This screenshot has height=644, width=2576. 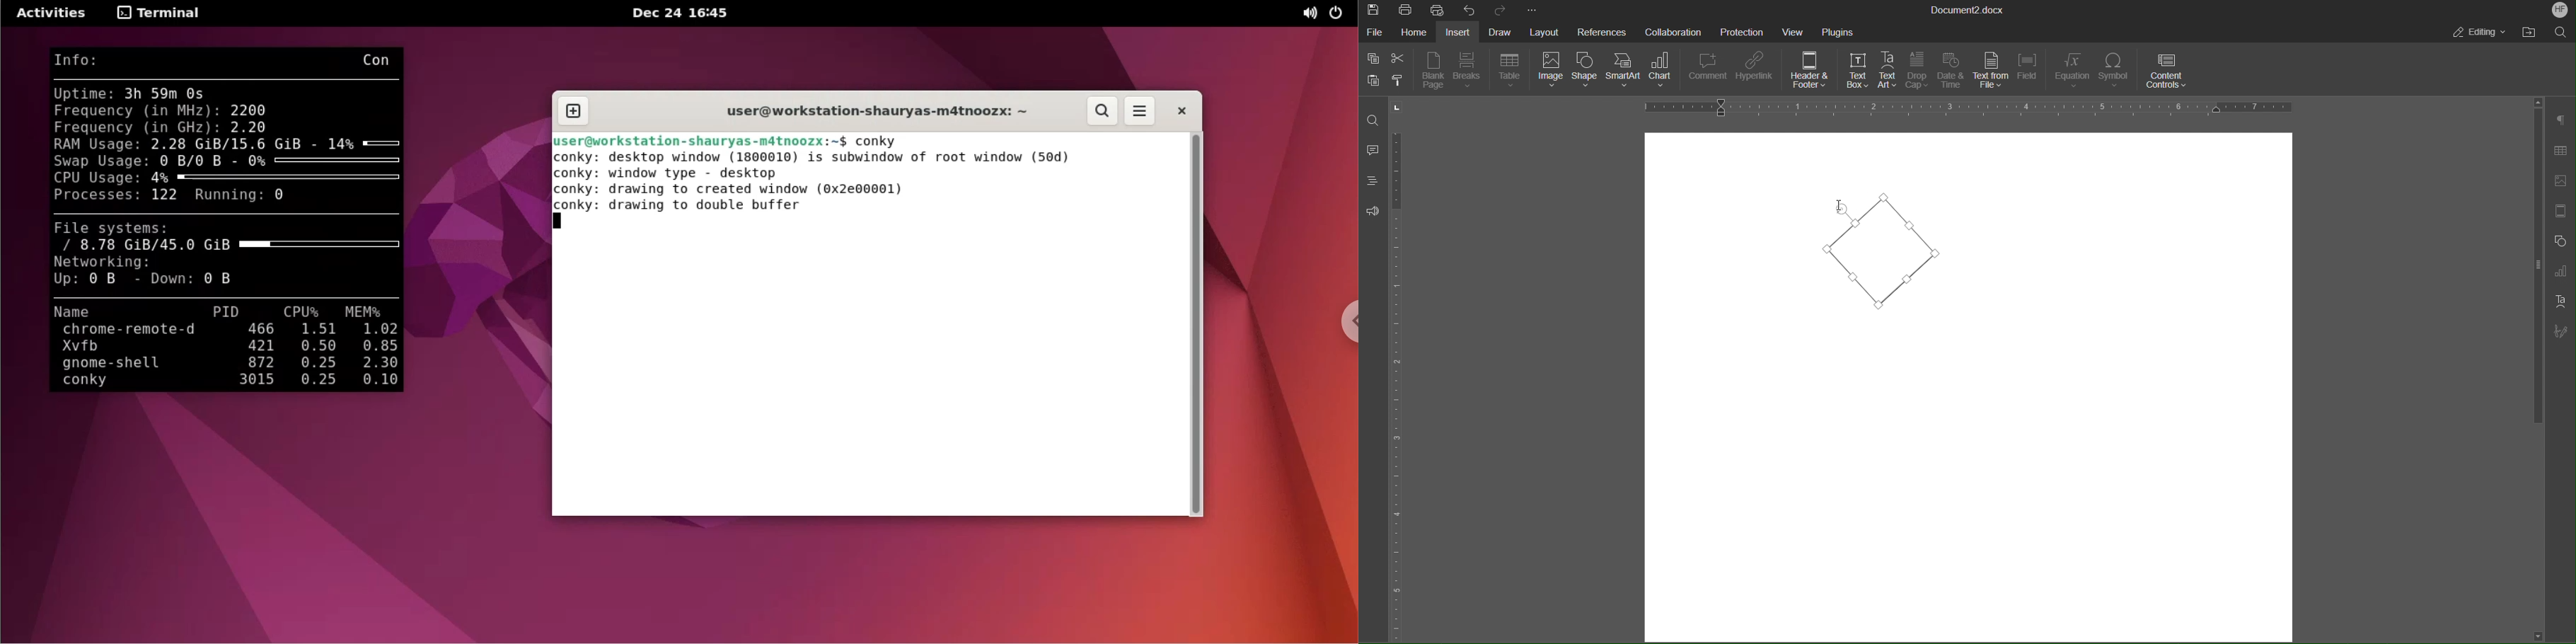 I want to click on Headings, so click(x=1371, y=180).